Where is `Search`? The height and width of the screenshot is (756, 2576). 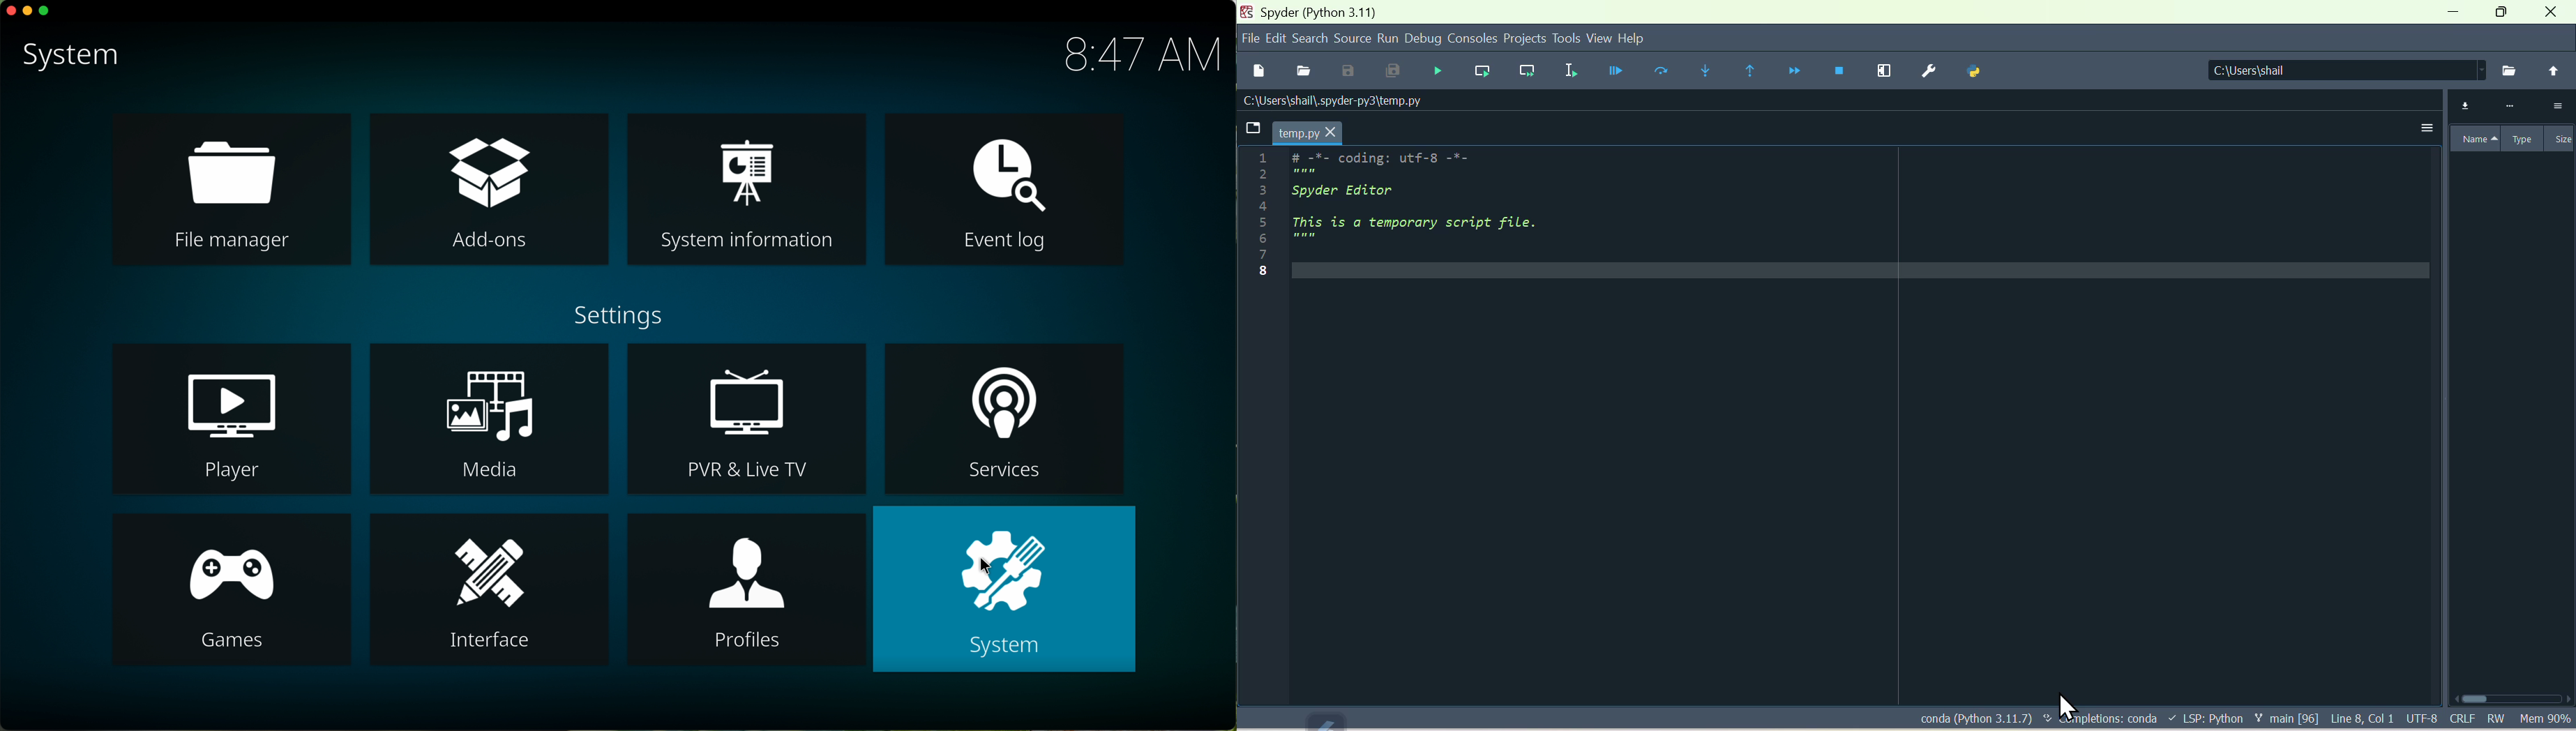
Search is located at coordinates (1311, 37).